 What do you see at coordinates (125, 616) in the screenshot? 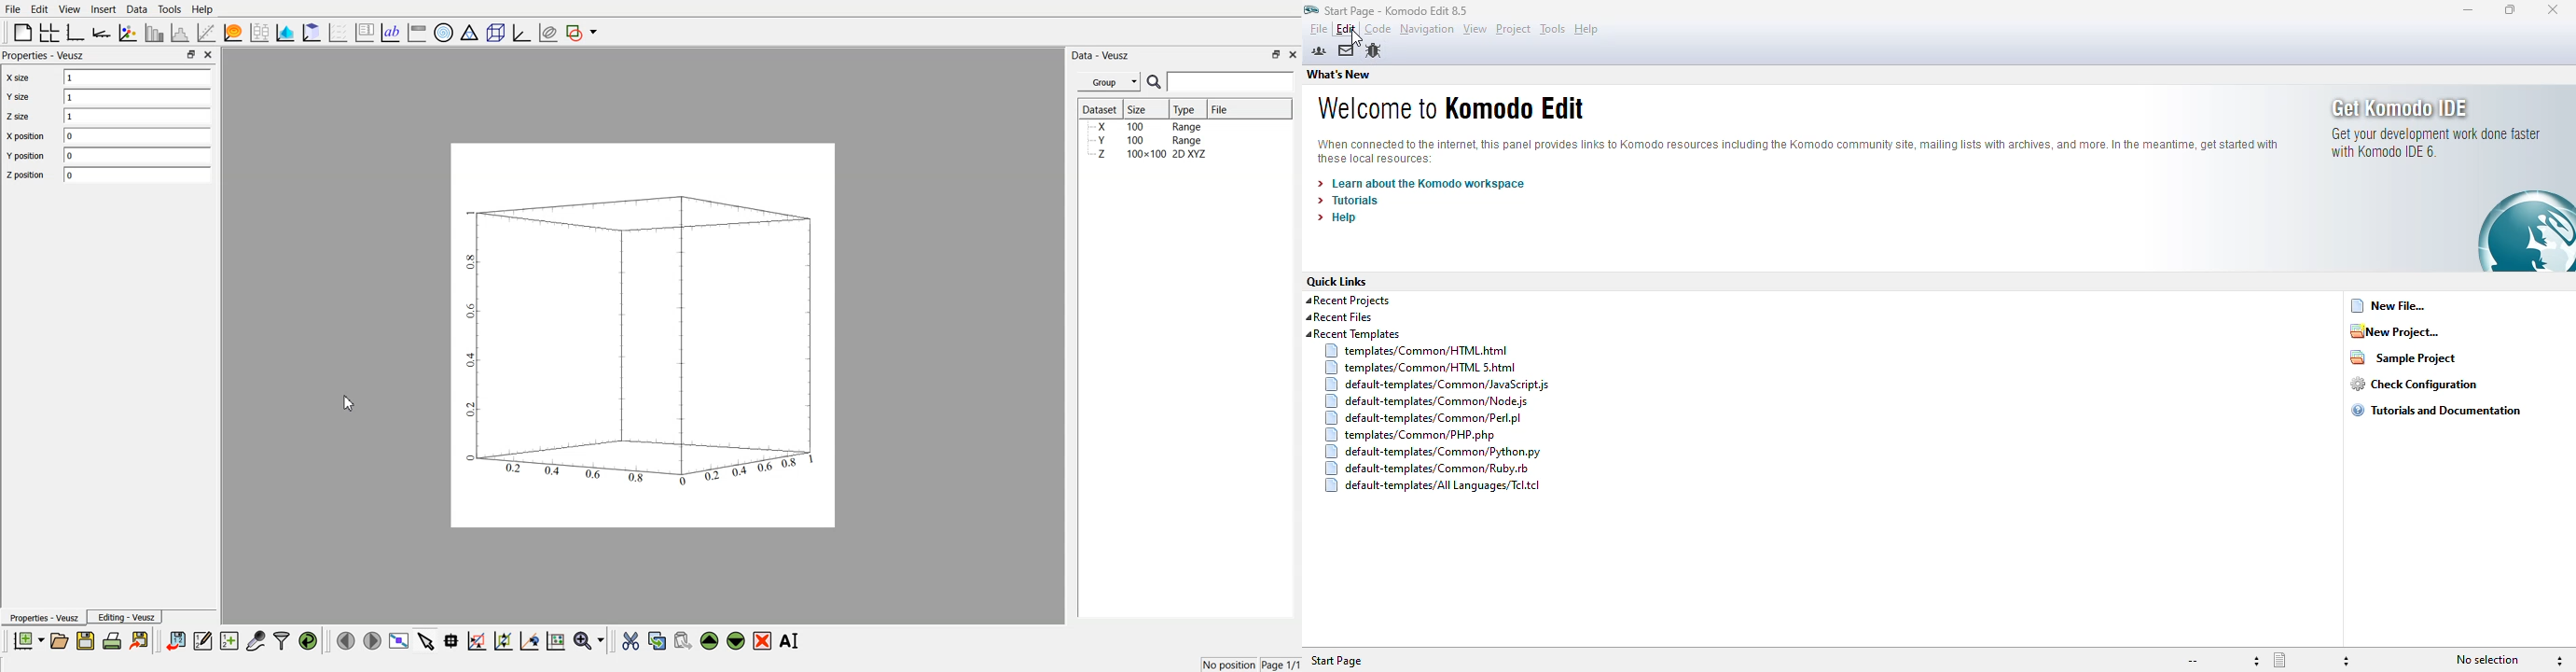
I see `Editing - Veusz` at bounding box center [125, 616].